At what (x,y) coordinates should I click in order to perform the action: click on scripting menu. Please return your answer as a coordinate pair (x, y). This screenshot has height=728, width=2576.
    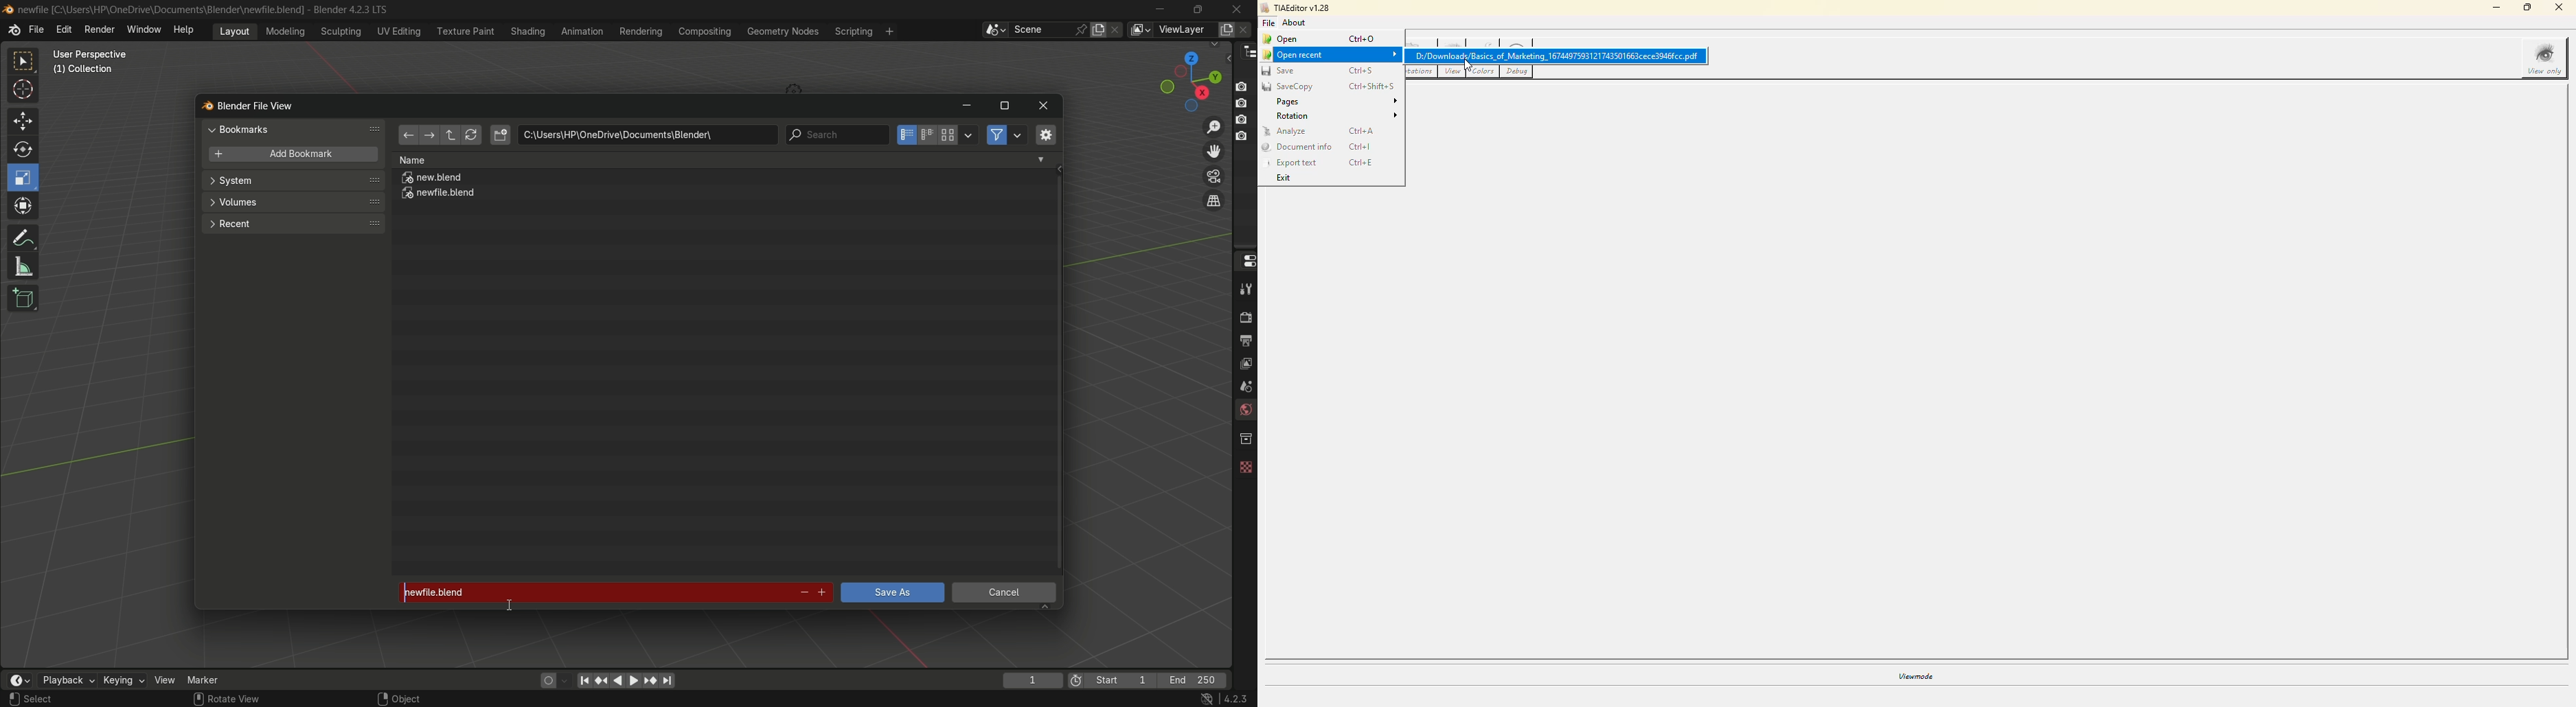
    Looking at the image, I should click on (852, 31).